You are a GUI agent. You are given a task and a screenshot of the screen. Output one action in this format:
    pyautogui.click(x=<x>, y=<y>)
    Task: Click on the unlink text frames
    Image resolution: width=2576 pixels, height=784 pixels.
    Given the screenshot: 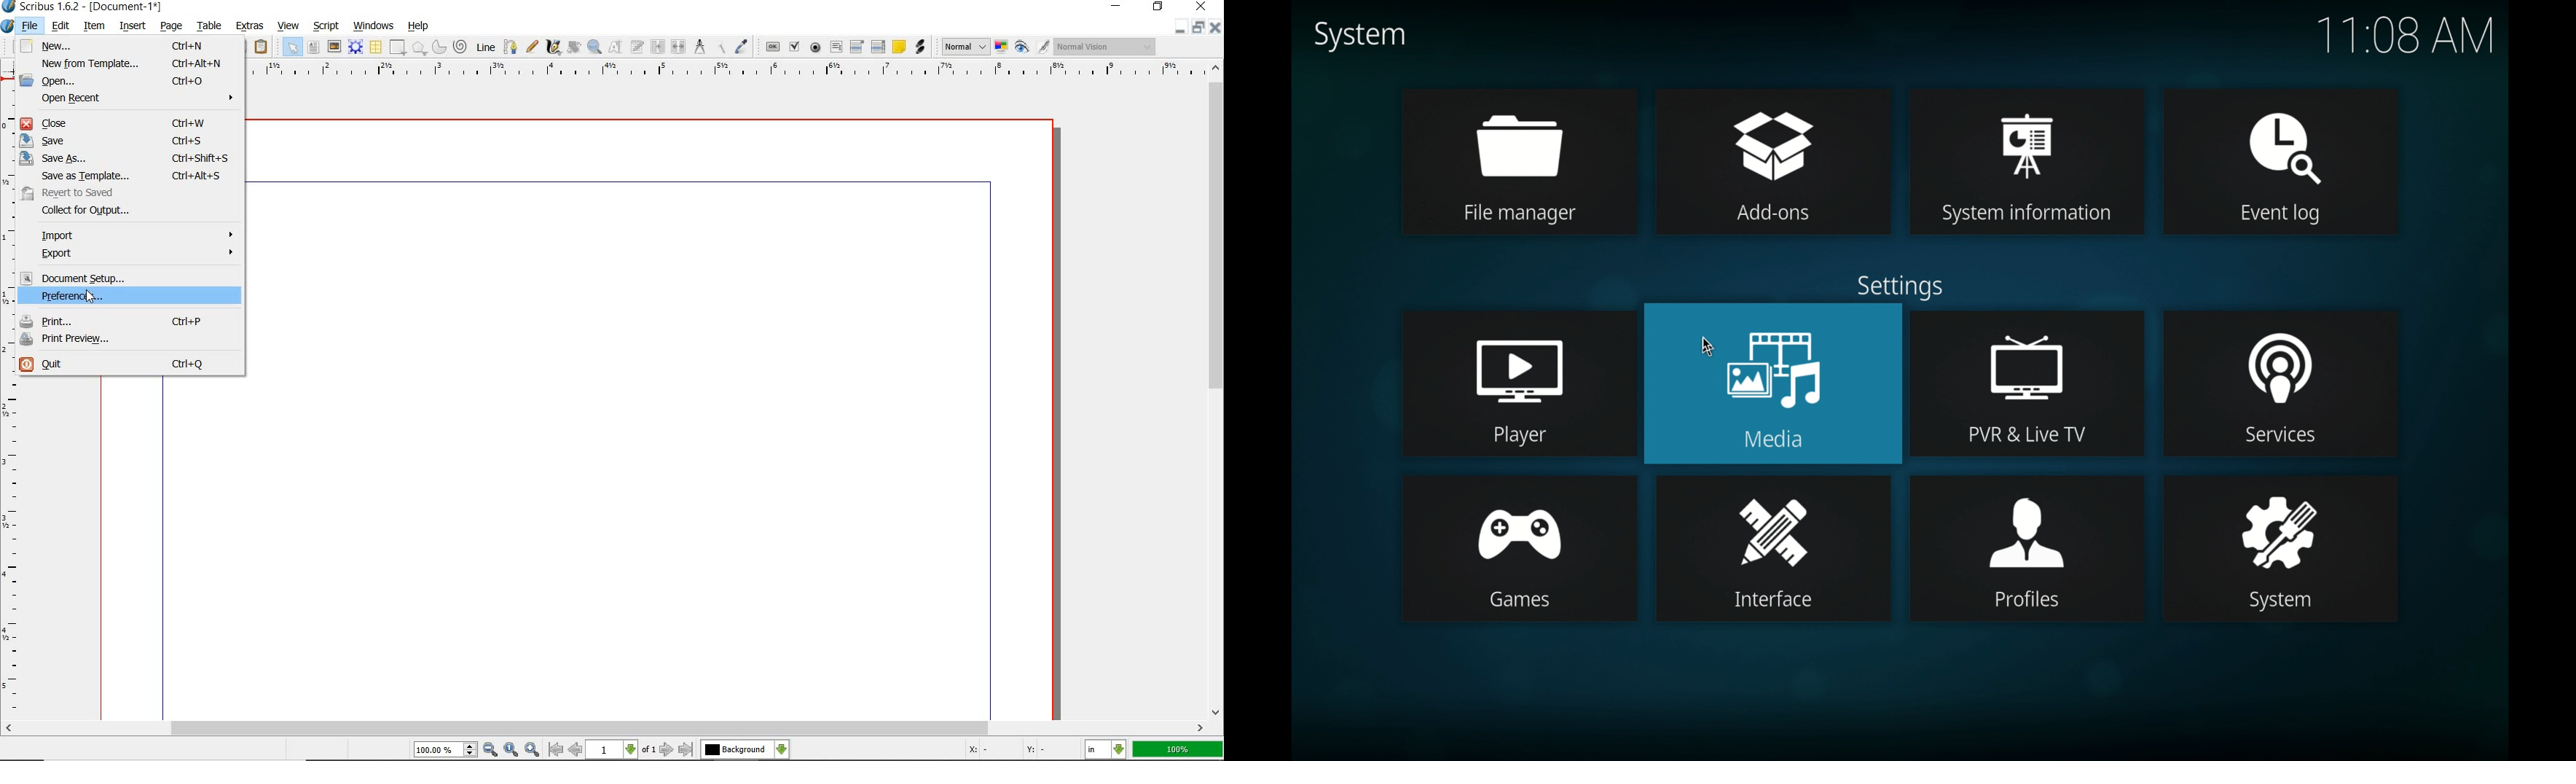 What is the action you would take?
    pyautogui.click(x=678, y=48)
    